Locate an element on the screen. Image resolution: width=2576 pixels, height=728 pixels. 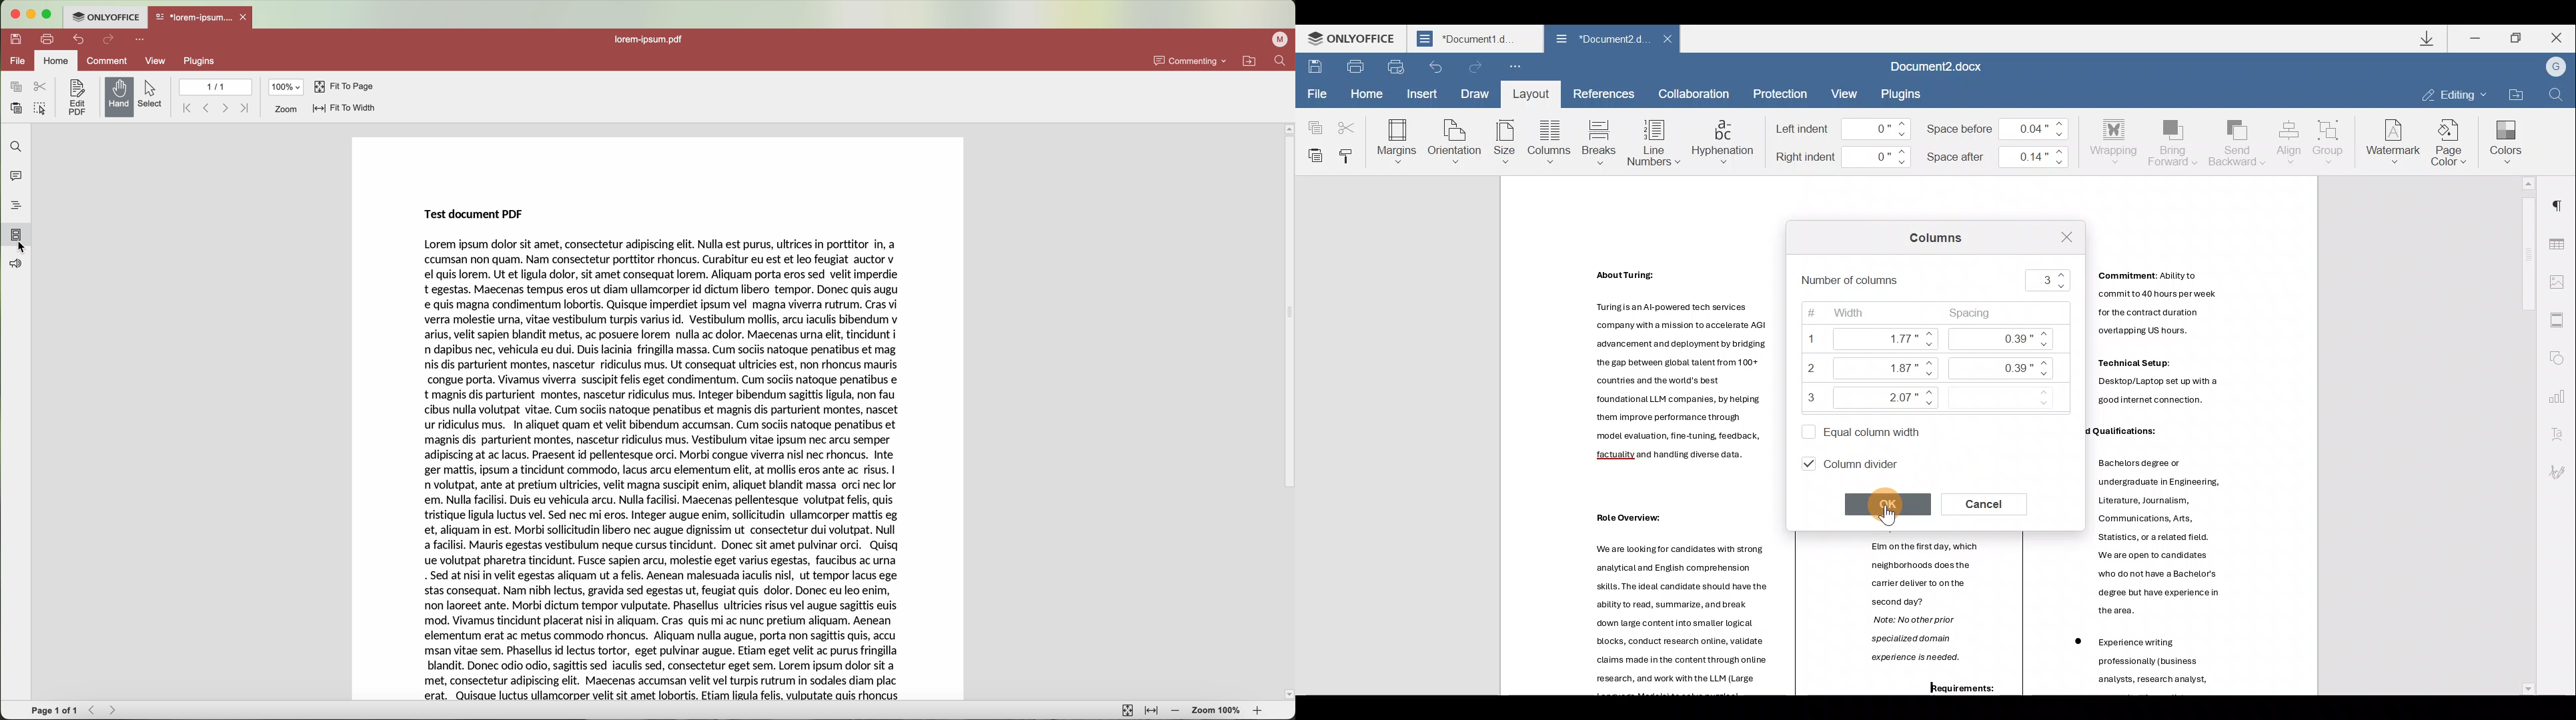
maximize program is located at coordinates (47, 14).